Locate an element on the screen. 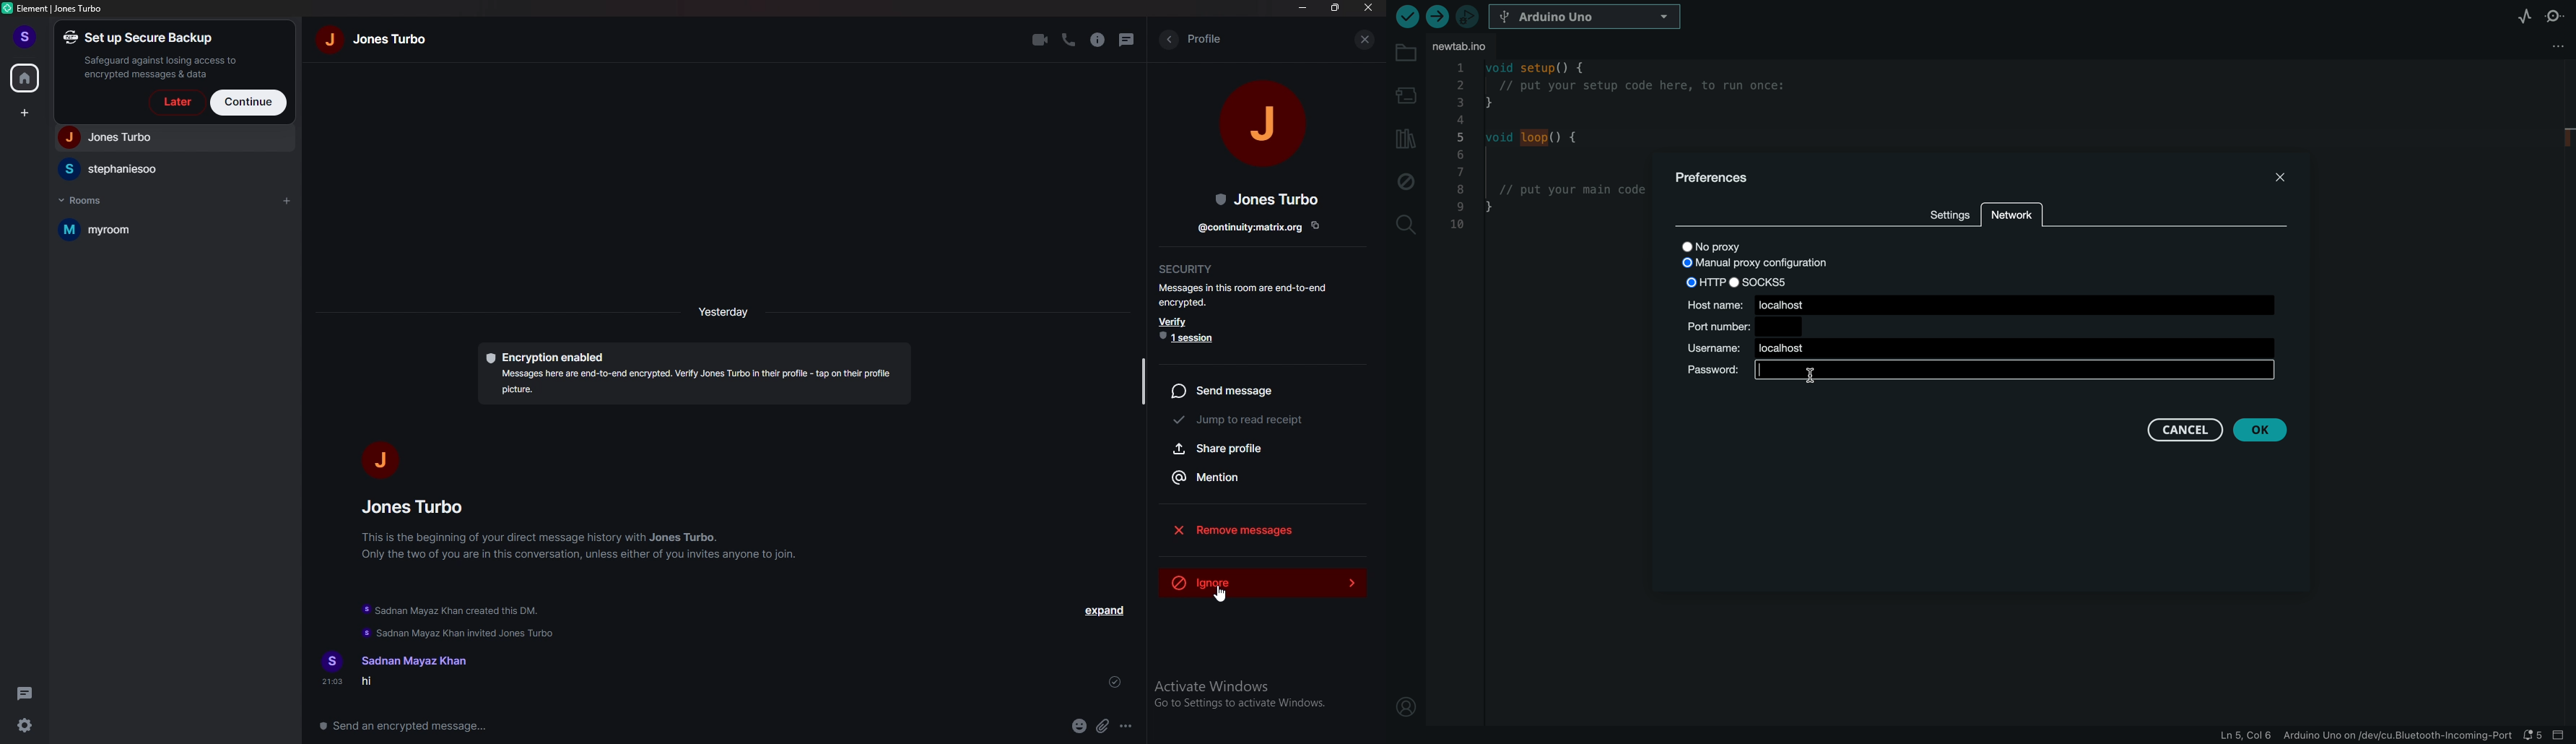  profile is located at coordinates (1406, 708).